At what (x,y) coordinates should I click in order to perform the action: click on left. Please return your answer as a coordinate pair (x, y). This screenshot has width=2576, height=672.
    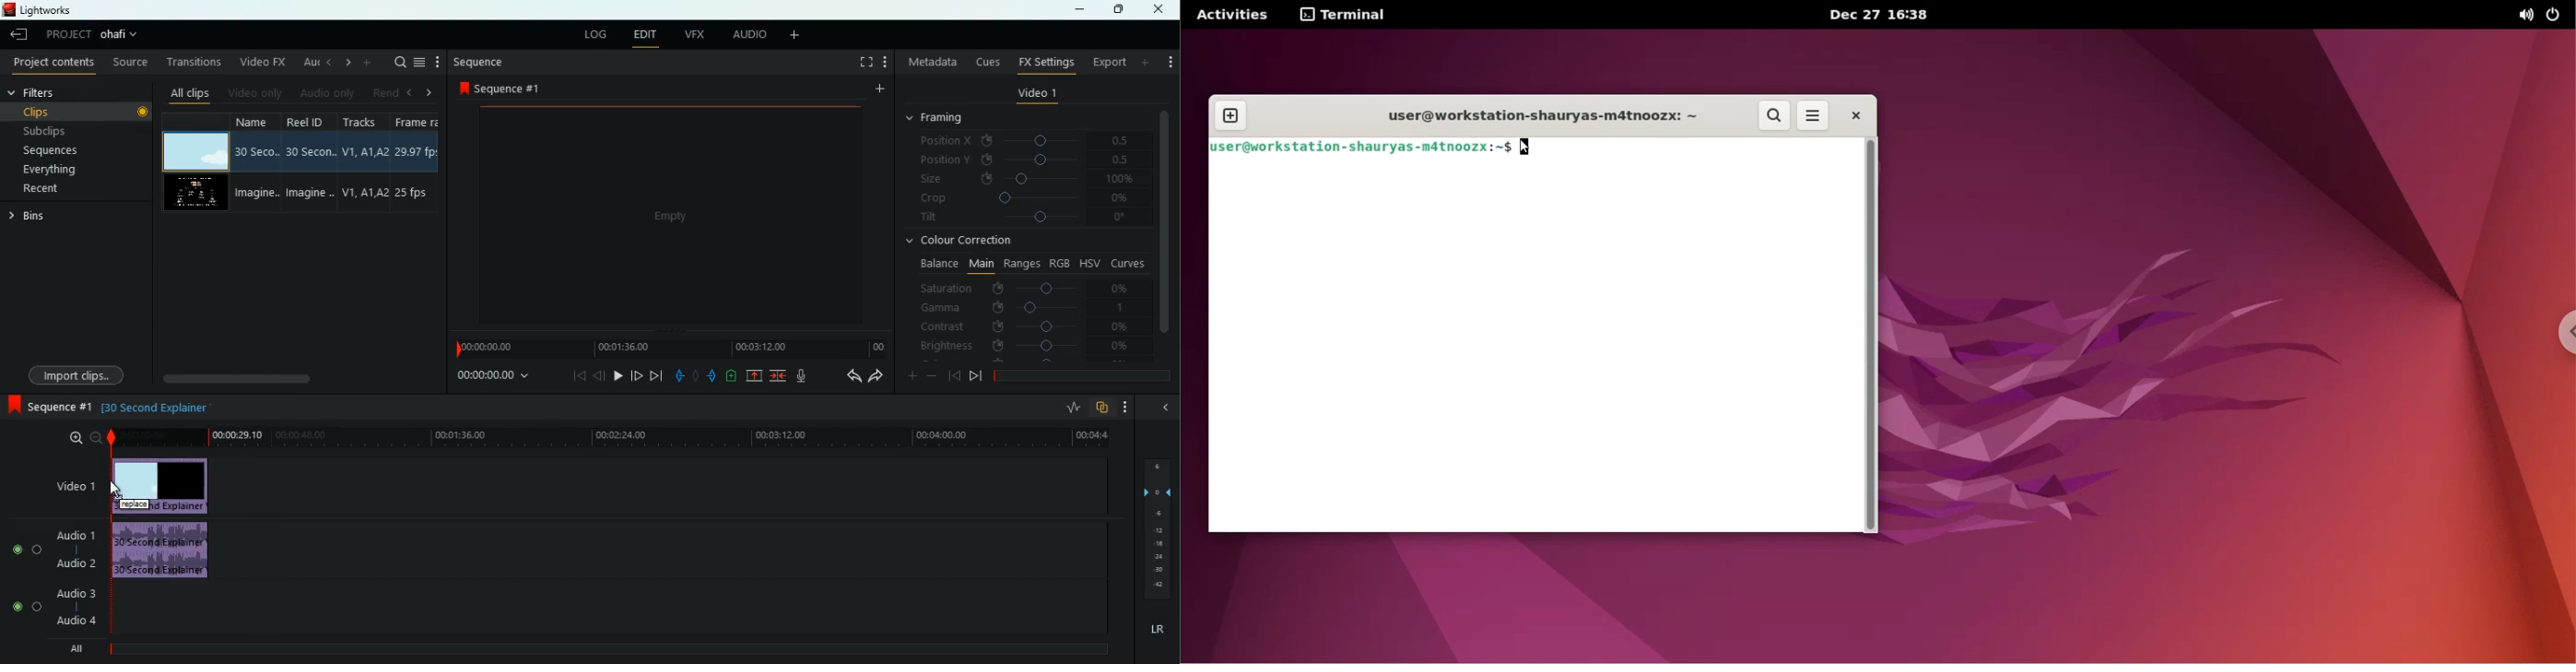
    Looking at the image, I should click on (326, 62).